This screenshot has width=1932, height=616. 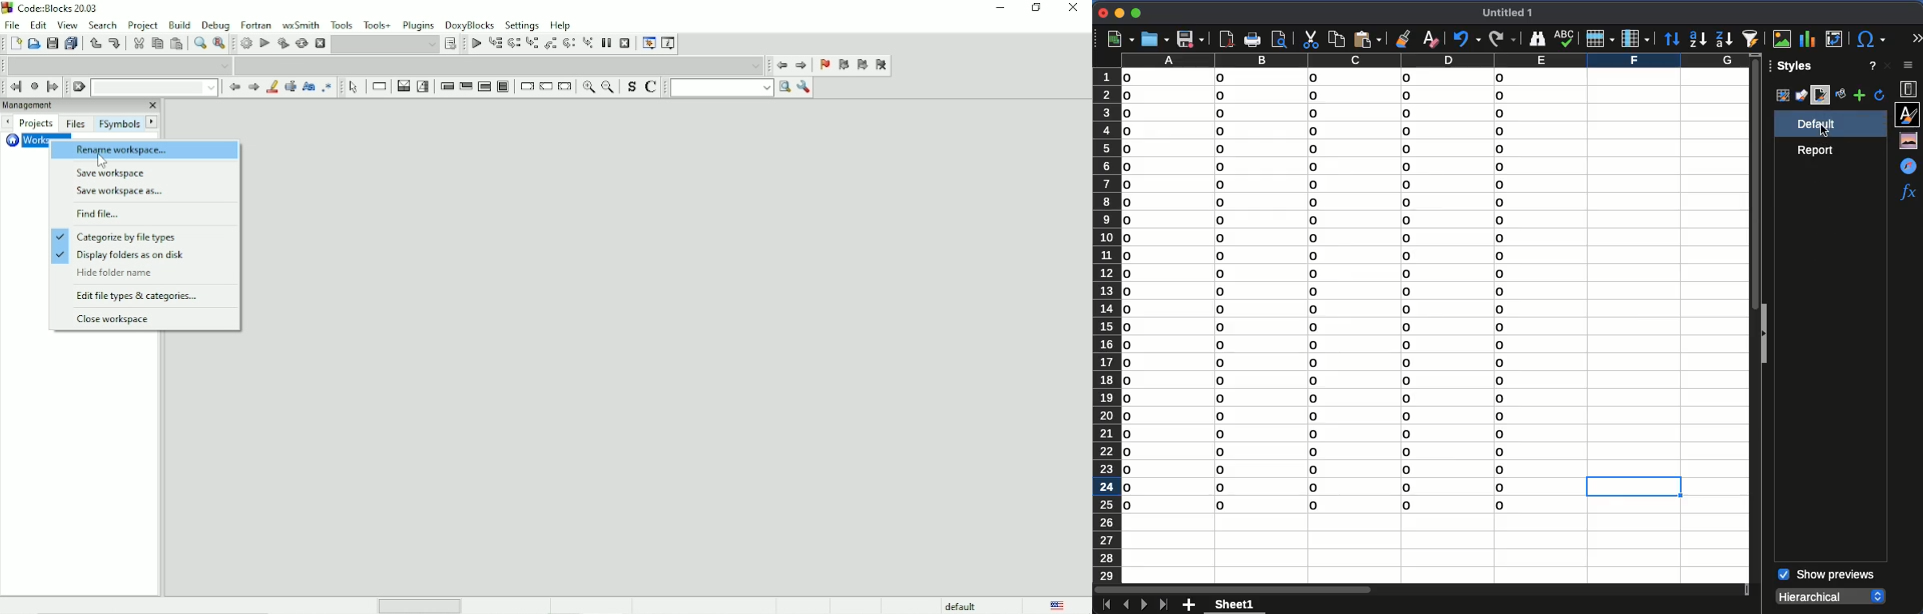 I want to click on new, so click(x=1120, y=40).